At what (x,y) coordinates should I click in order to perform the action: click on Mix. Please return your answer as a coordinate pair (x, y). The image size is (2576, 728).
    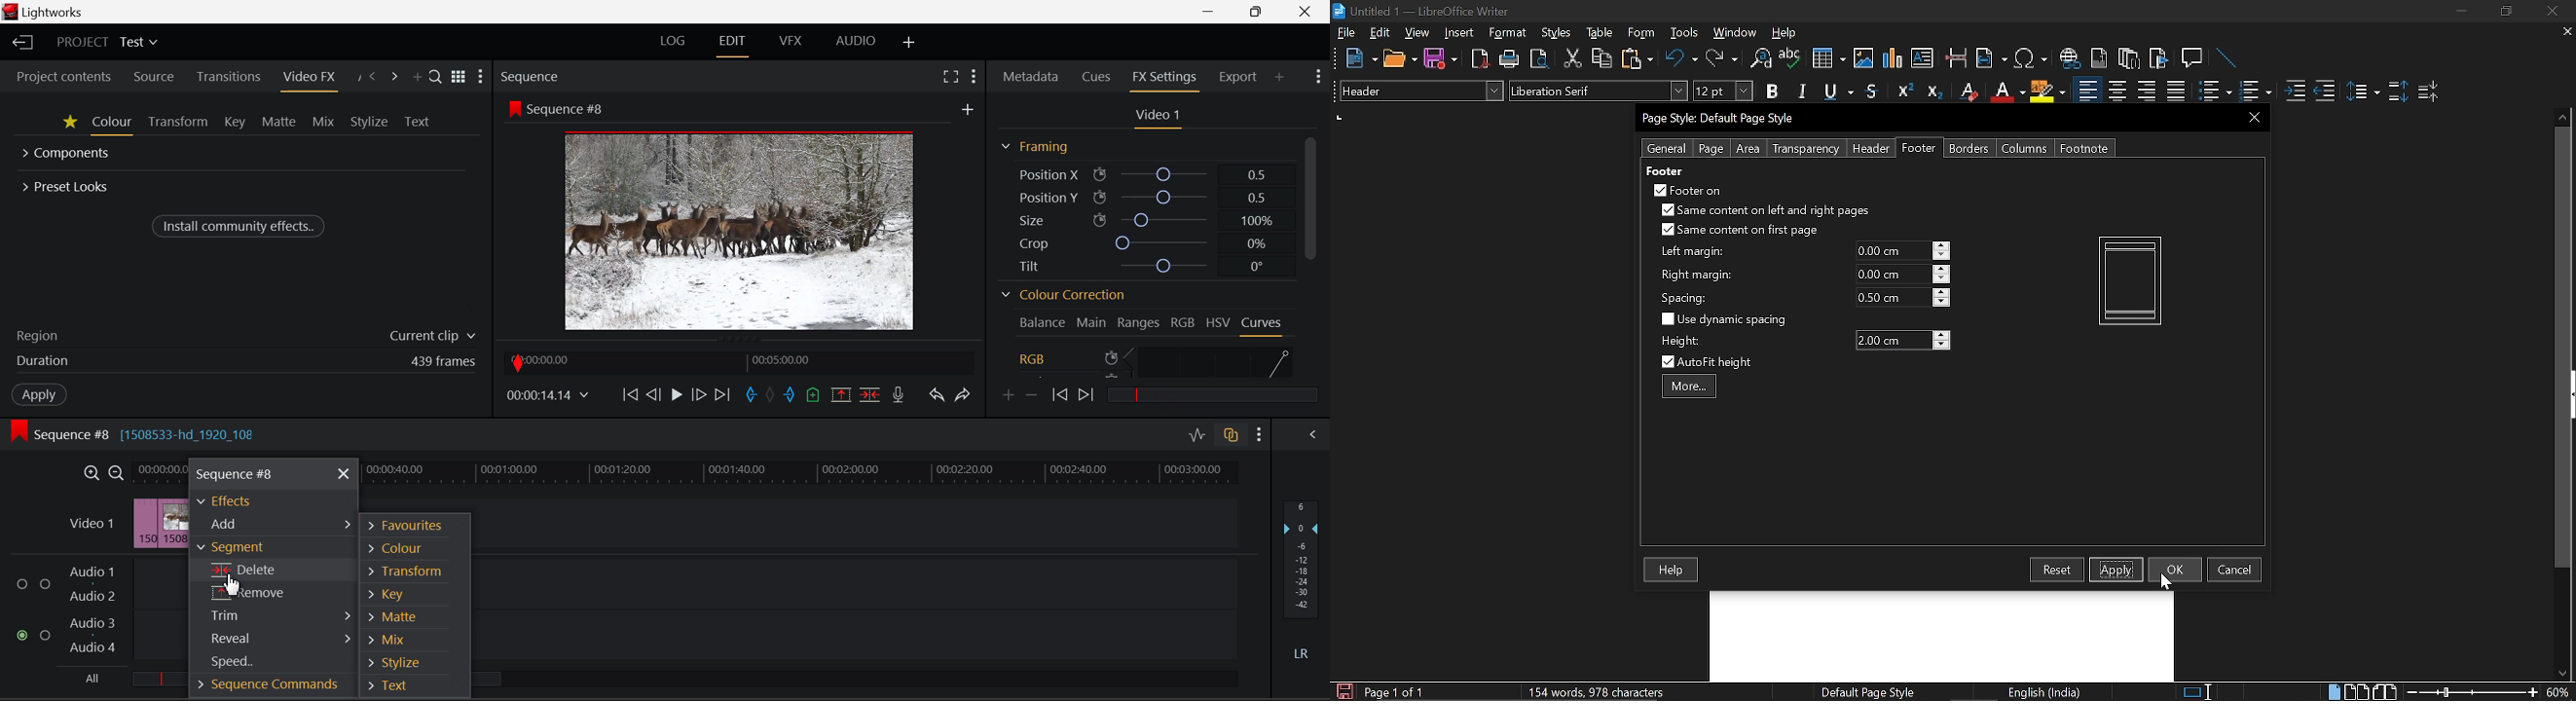
    Looking at the image, I should click on (393, 639).